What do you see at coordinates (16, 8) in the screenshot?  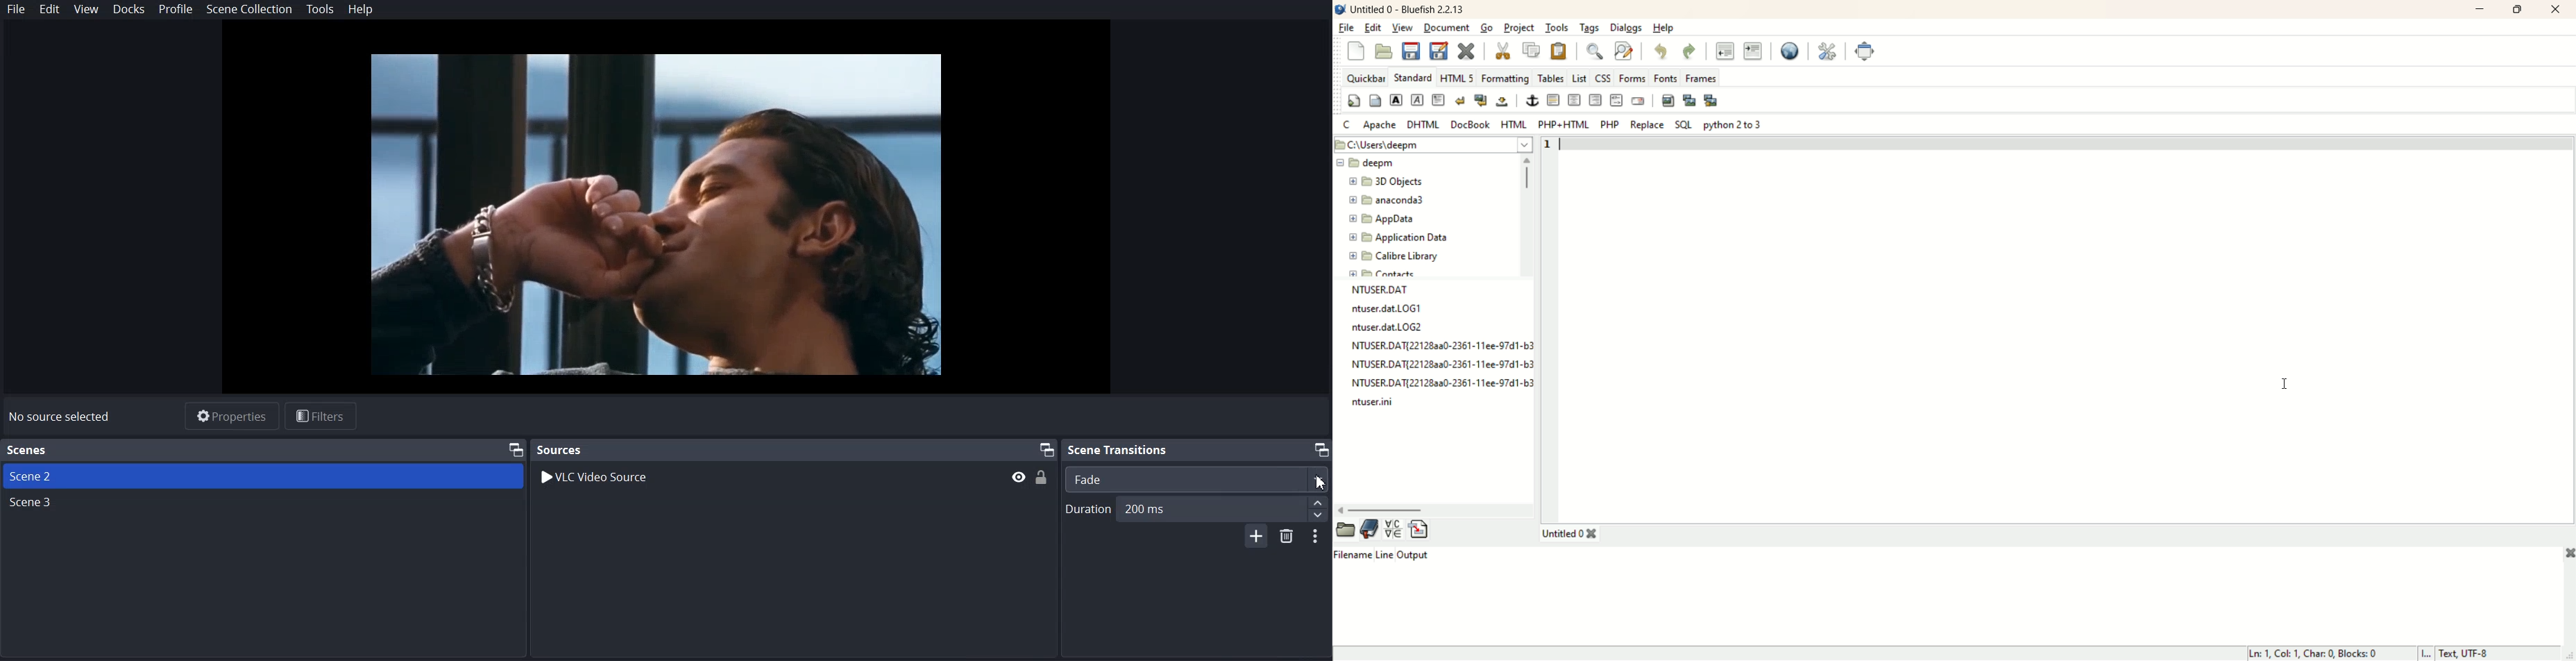 I see `File` at bounding box center [16, 8].